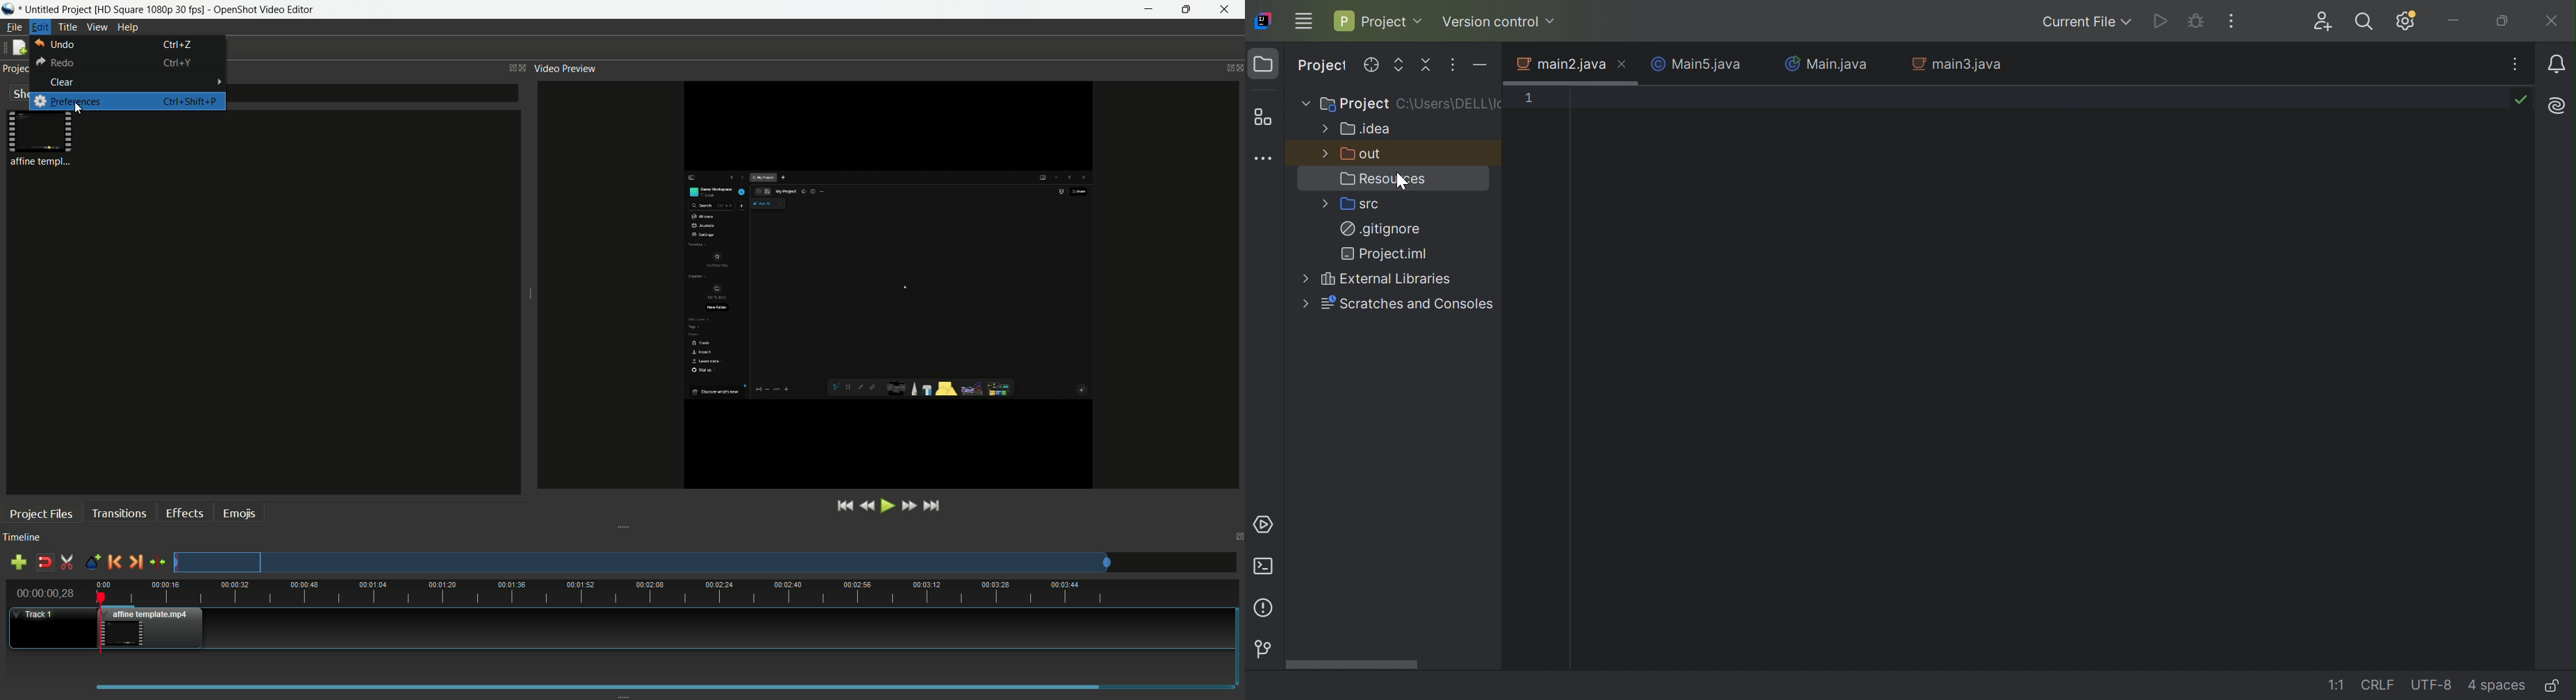  What do you see at coordinates (2327, 21) in the screenshot?
I see `Code with me` at bounding box center [2327, 21].